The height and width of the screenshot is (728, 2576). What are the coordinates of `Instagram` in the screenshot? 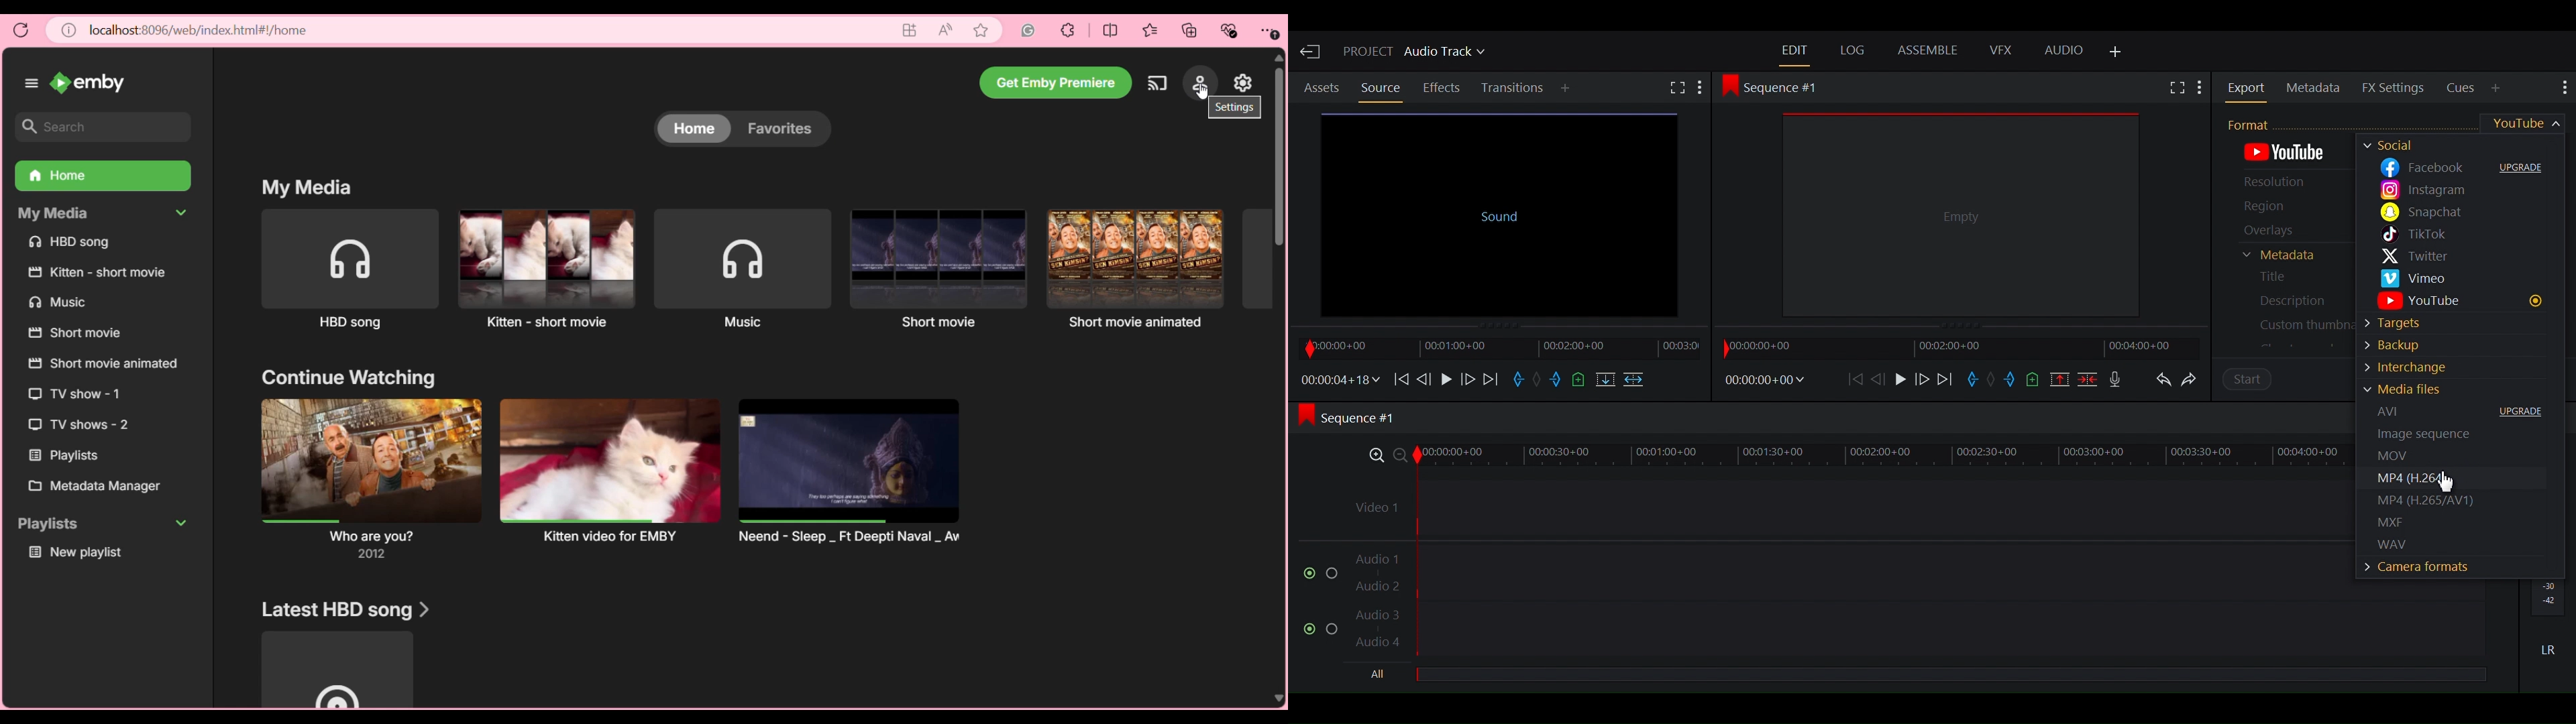 It's located at (2460, 190).